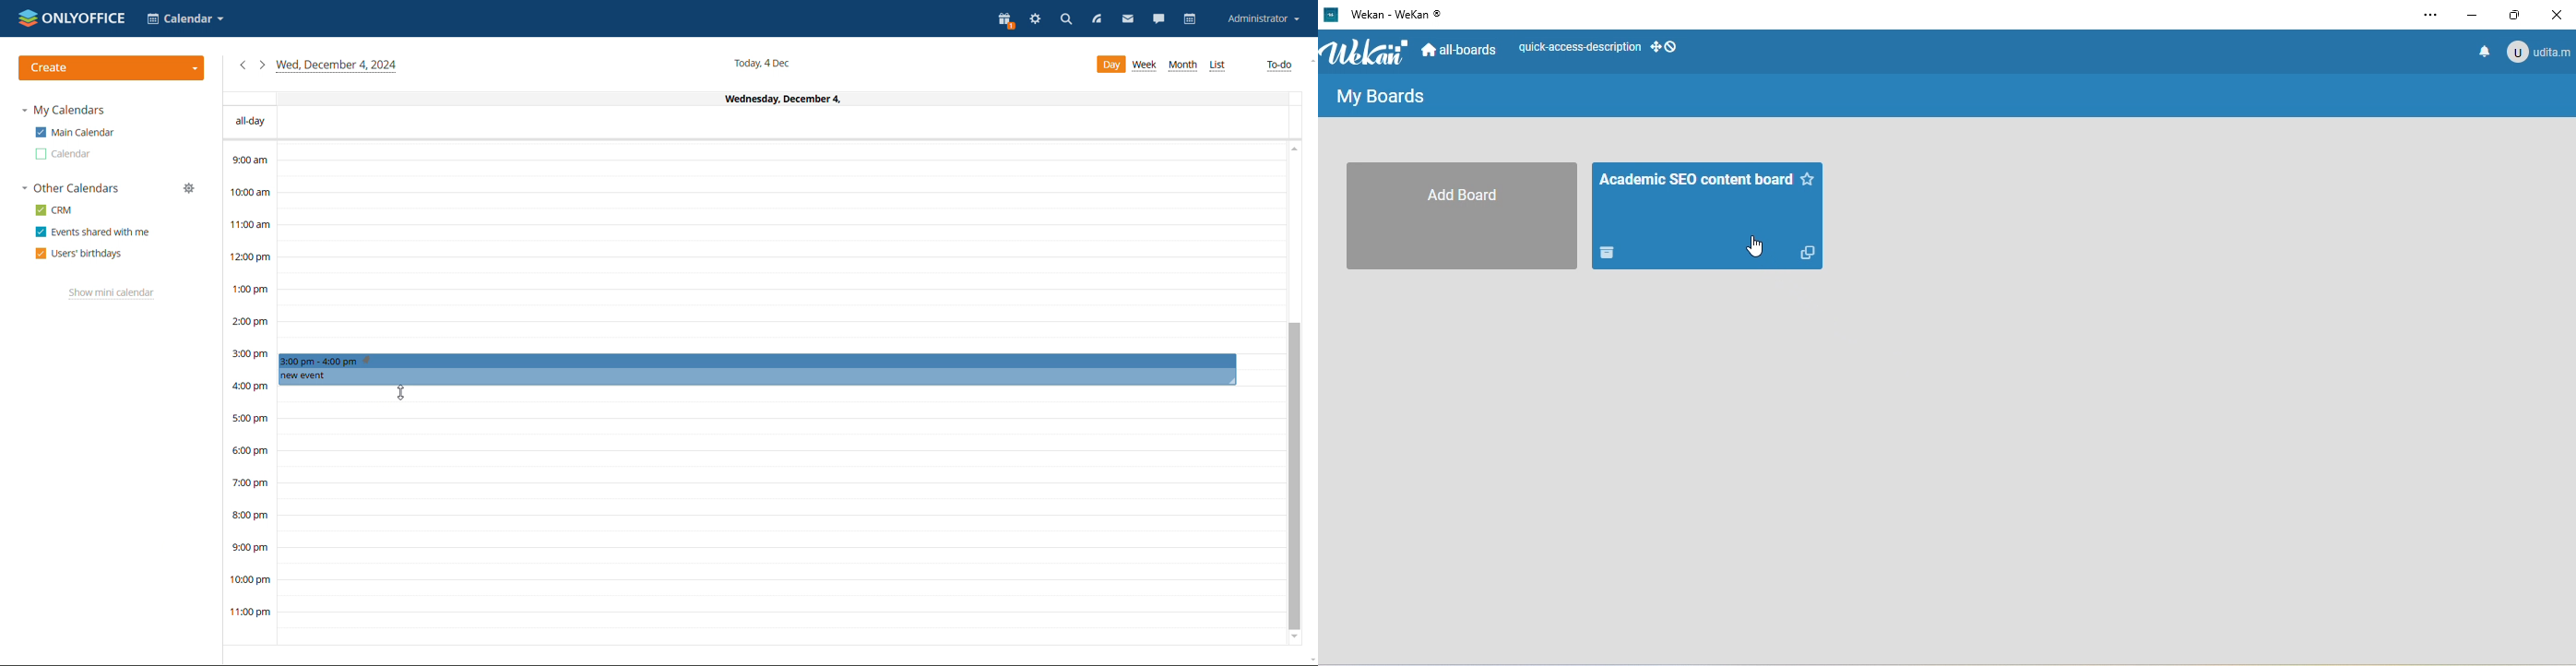 This screenshot has height=672, width=2576. What do you see at coordinates (71, 18) in the screenshot?
I see `logo` at bounding box center [71, 18].